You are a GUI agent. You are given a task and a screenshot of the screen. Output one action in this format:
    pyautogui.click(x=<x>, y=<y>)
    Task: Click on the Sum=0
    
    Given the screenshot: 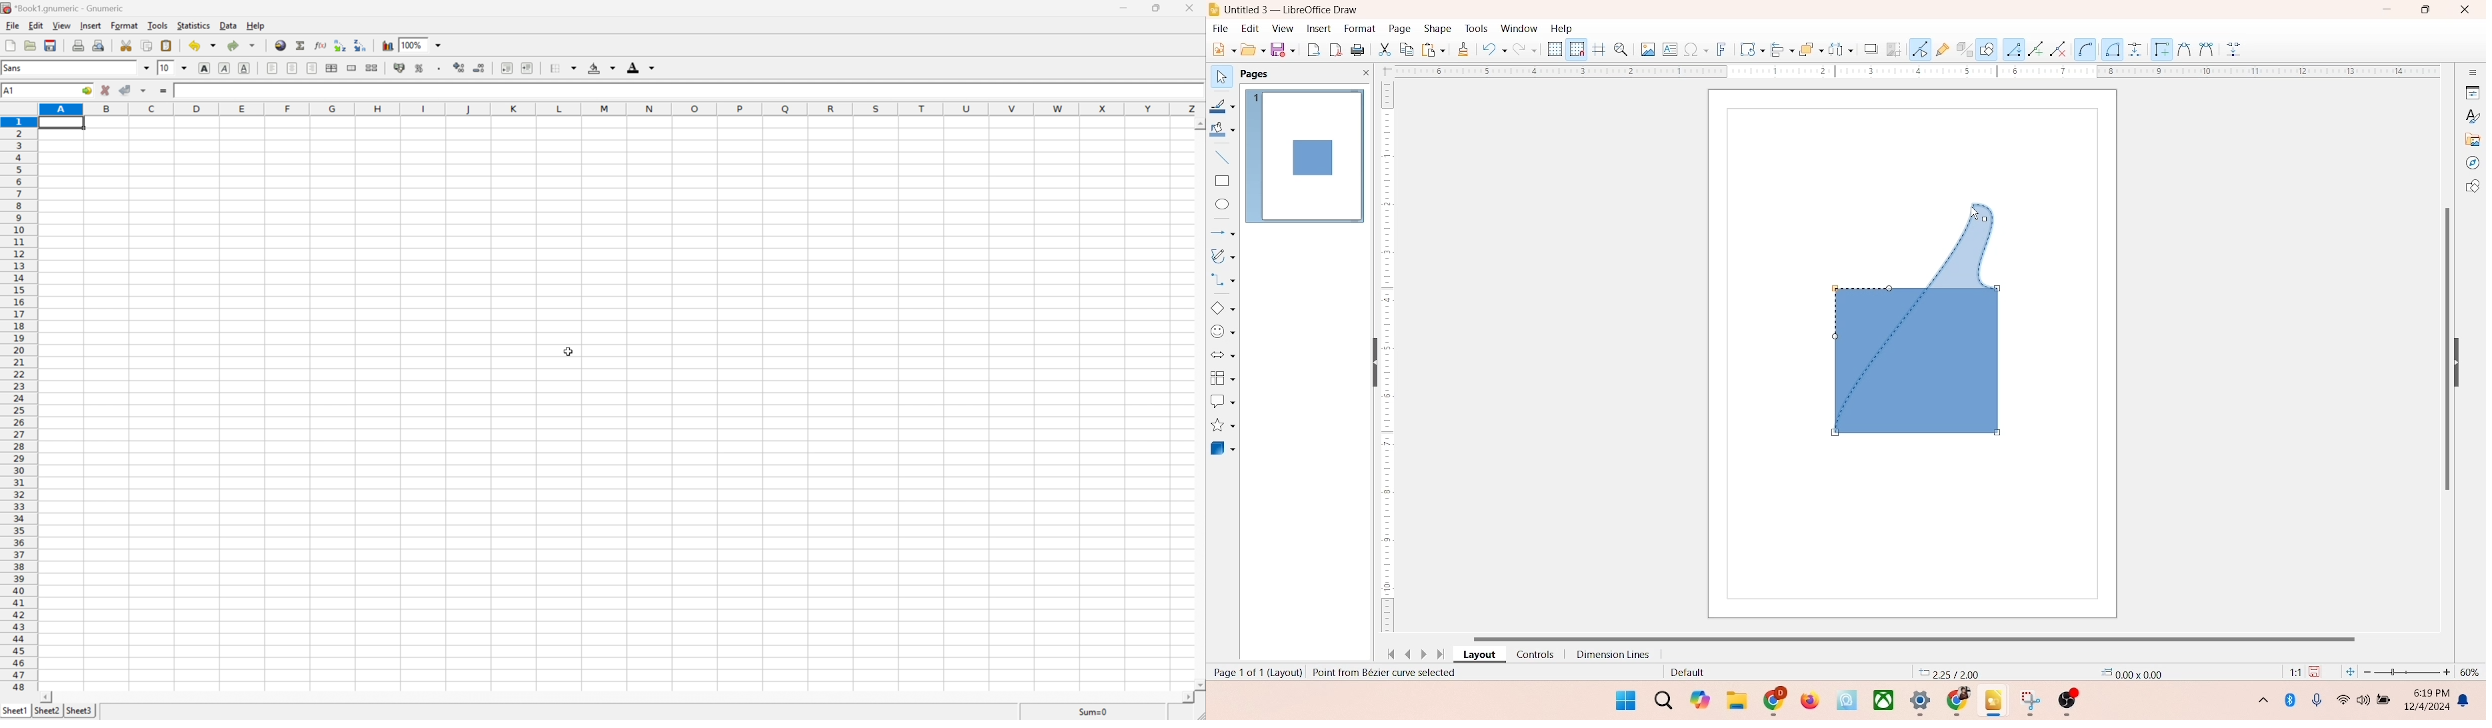 What is the action you would take?
    pyautogui.click(x=1092, y=712)
    